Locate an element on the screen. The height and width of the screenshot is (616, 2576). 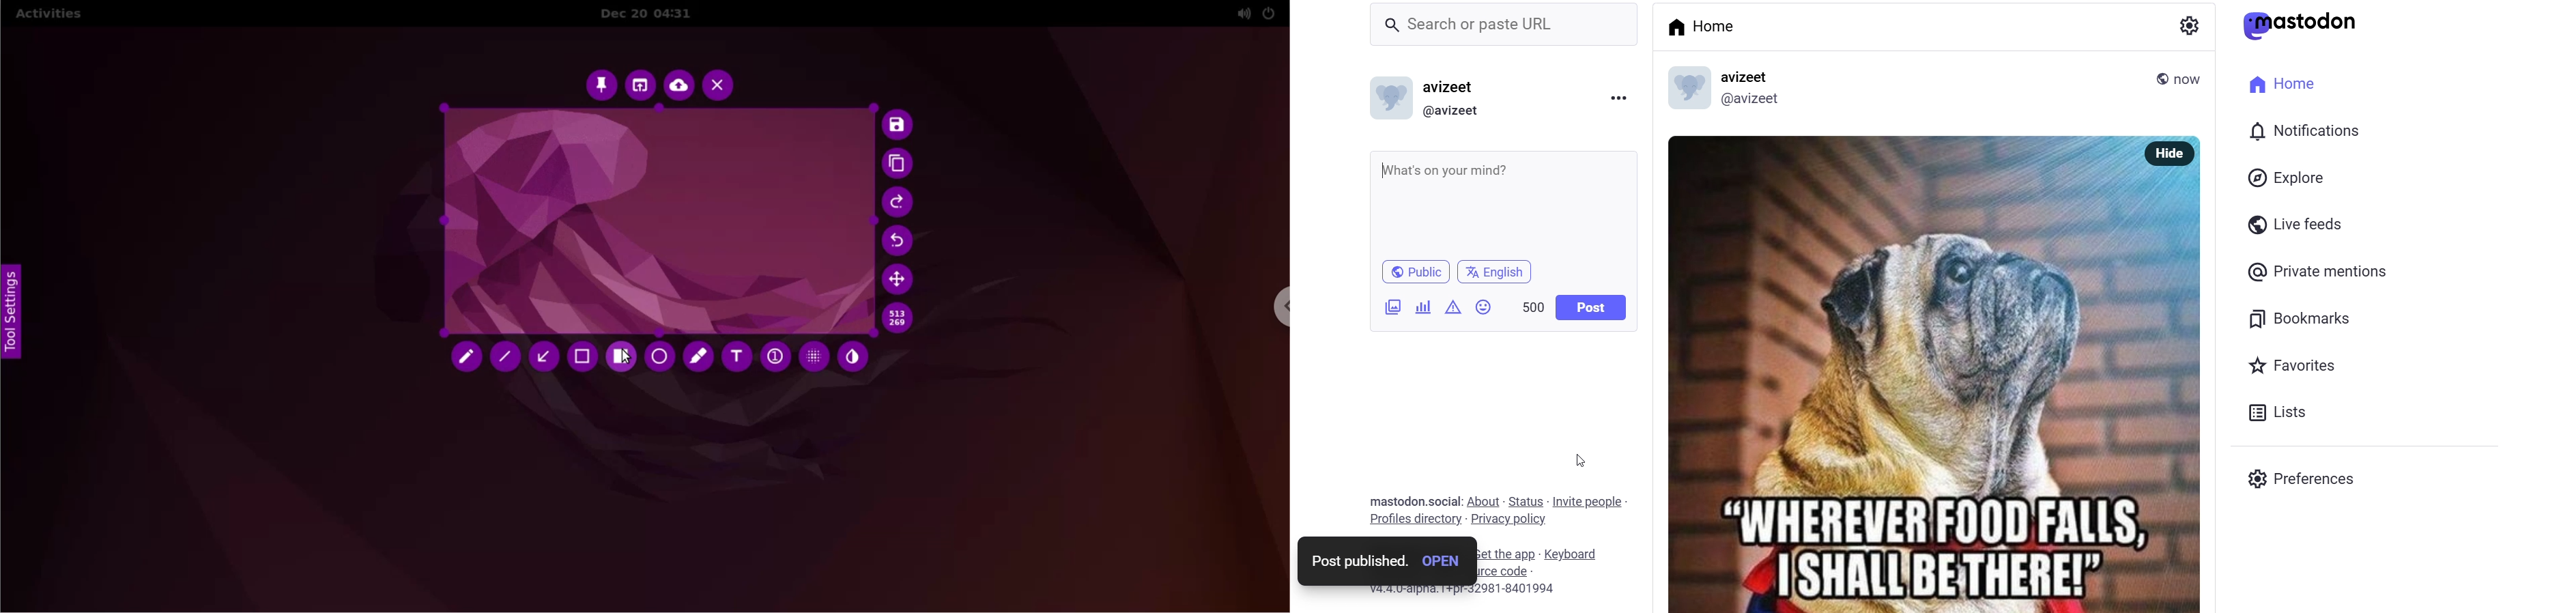
start writing is located at coordinates (1386, 171).